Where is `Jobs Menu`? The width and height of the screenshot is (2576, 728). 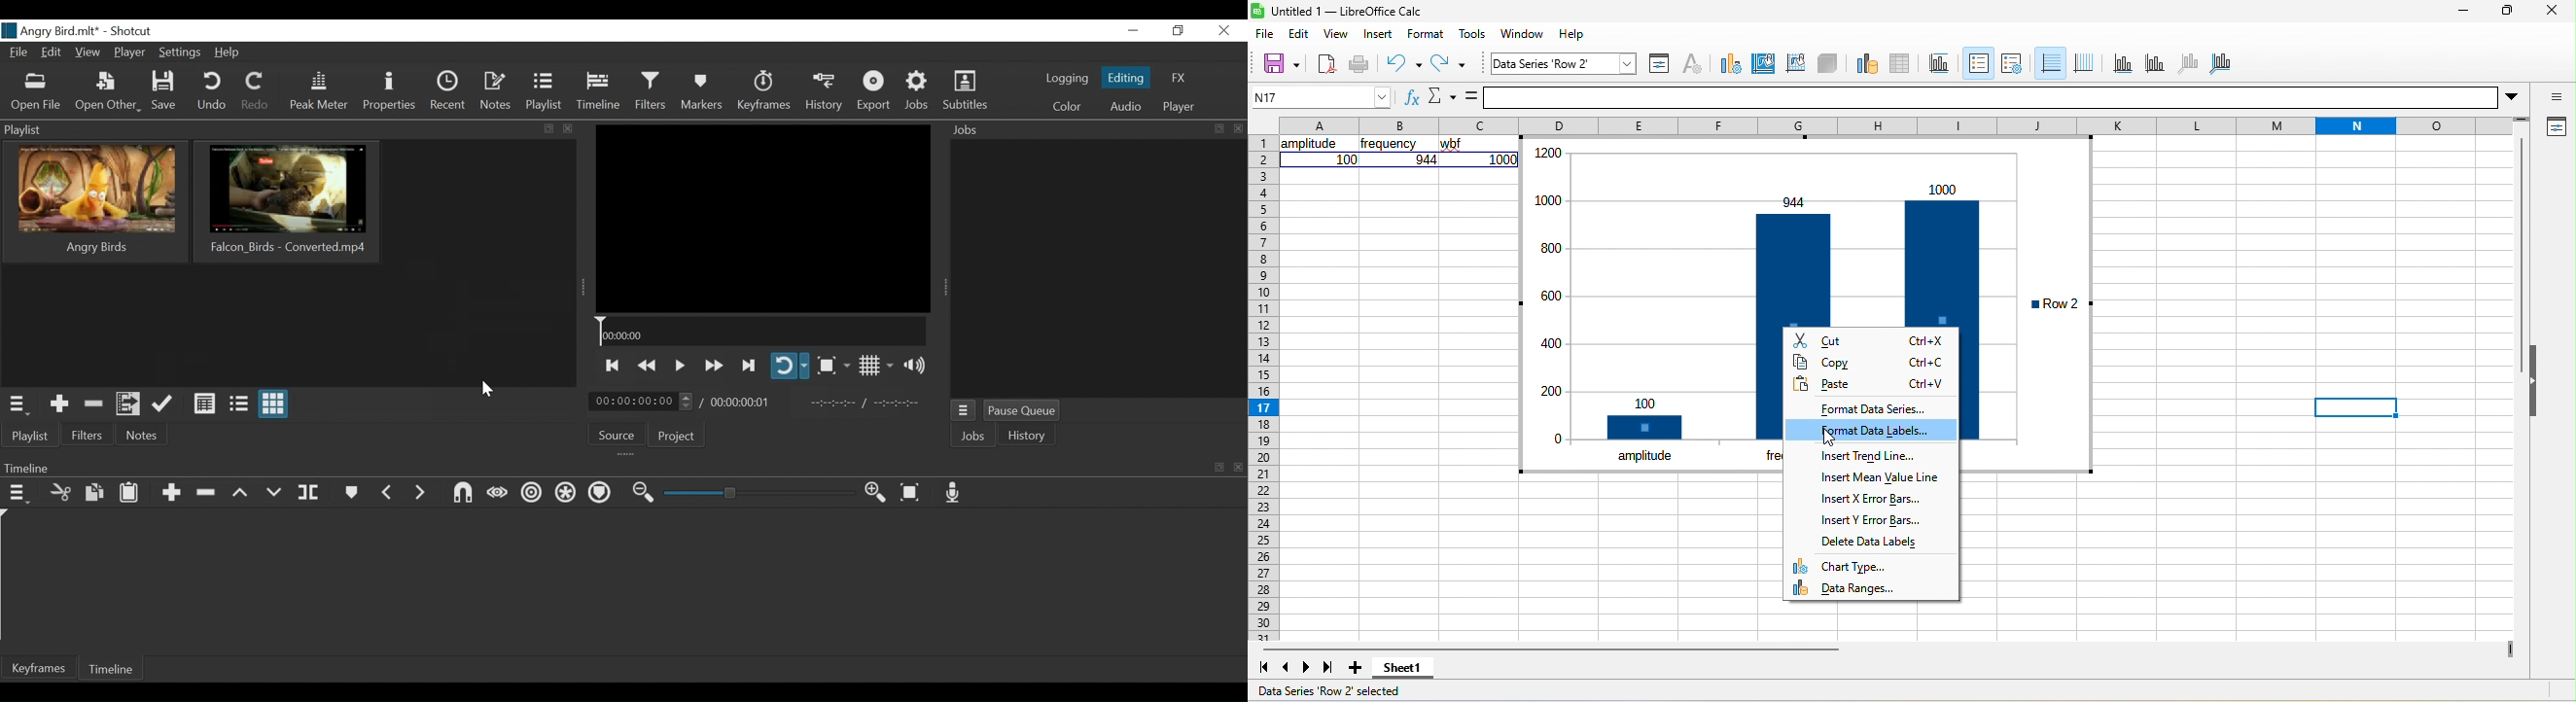
Jobs Menu is located at coordinates (964, 411).